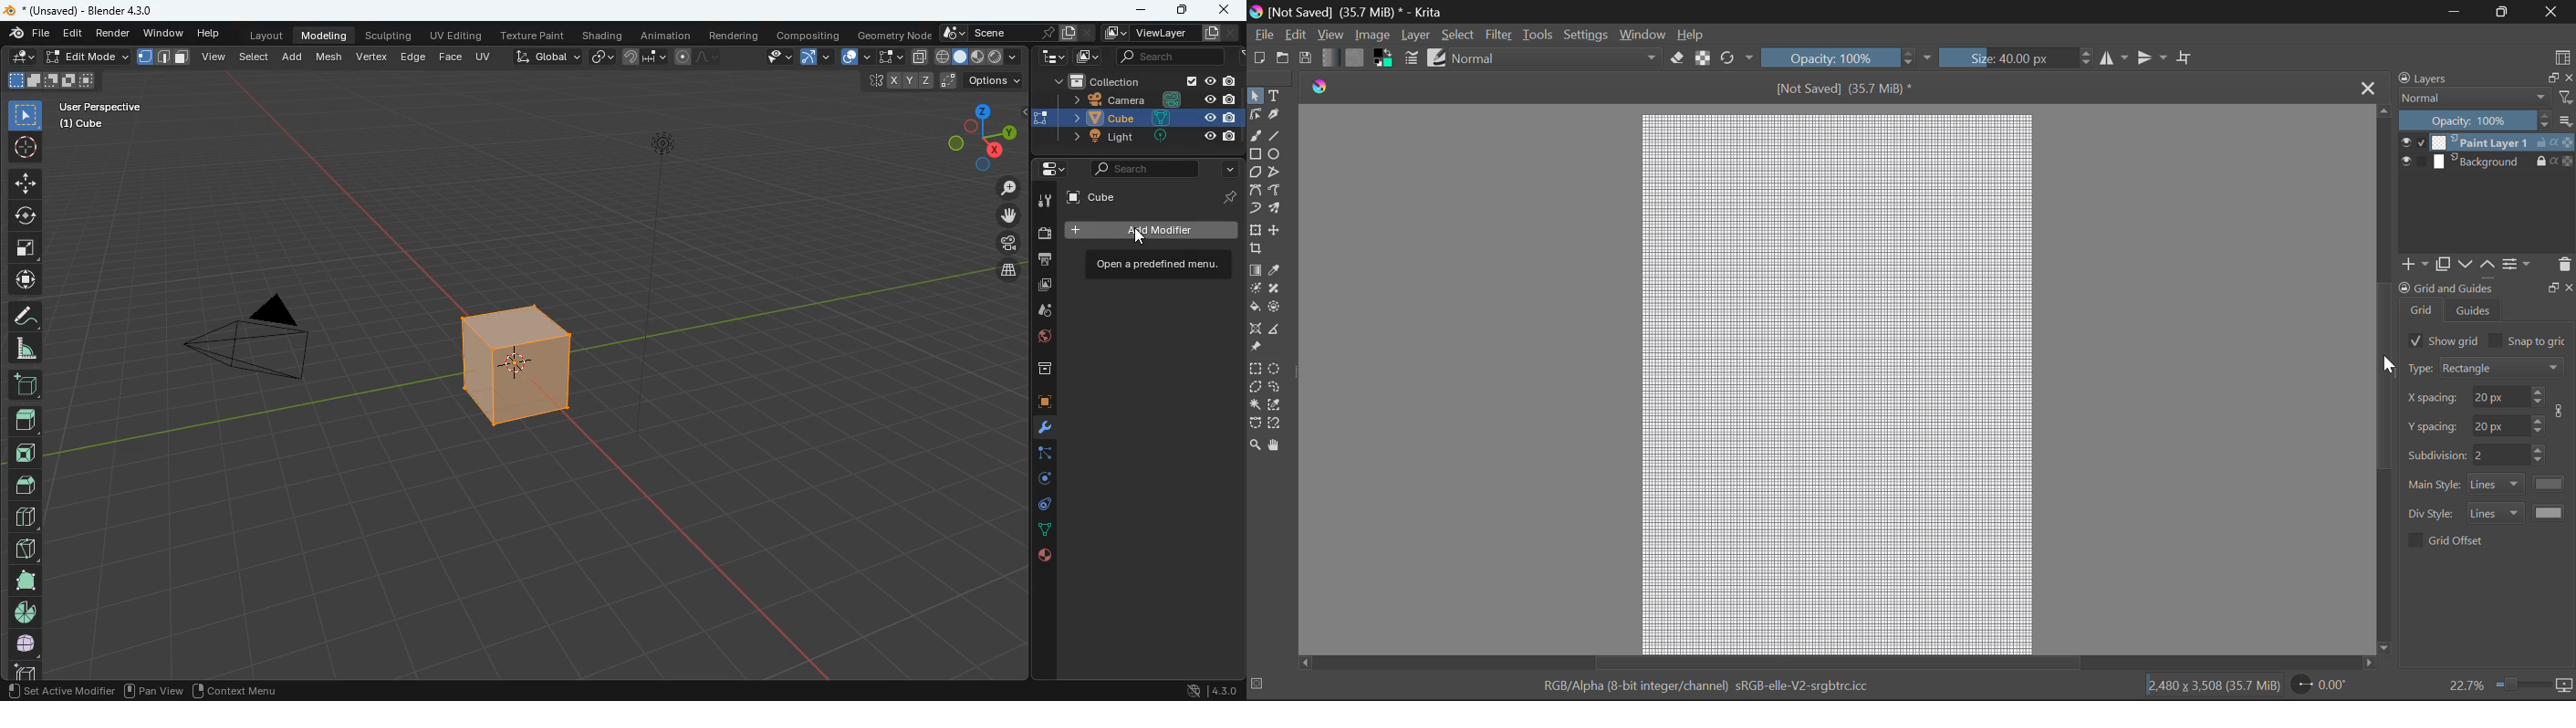 The image size is (2576, 728). Describe the element at coordinates (1677, 58) in the screenshot. I see `Eraser` at that location.